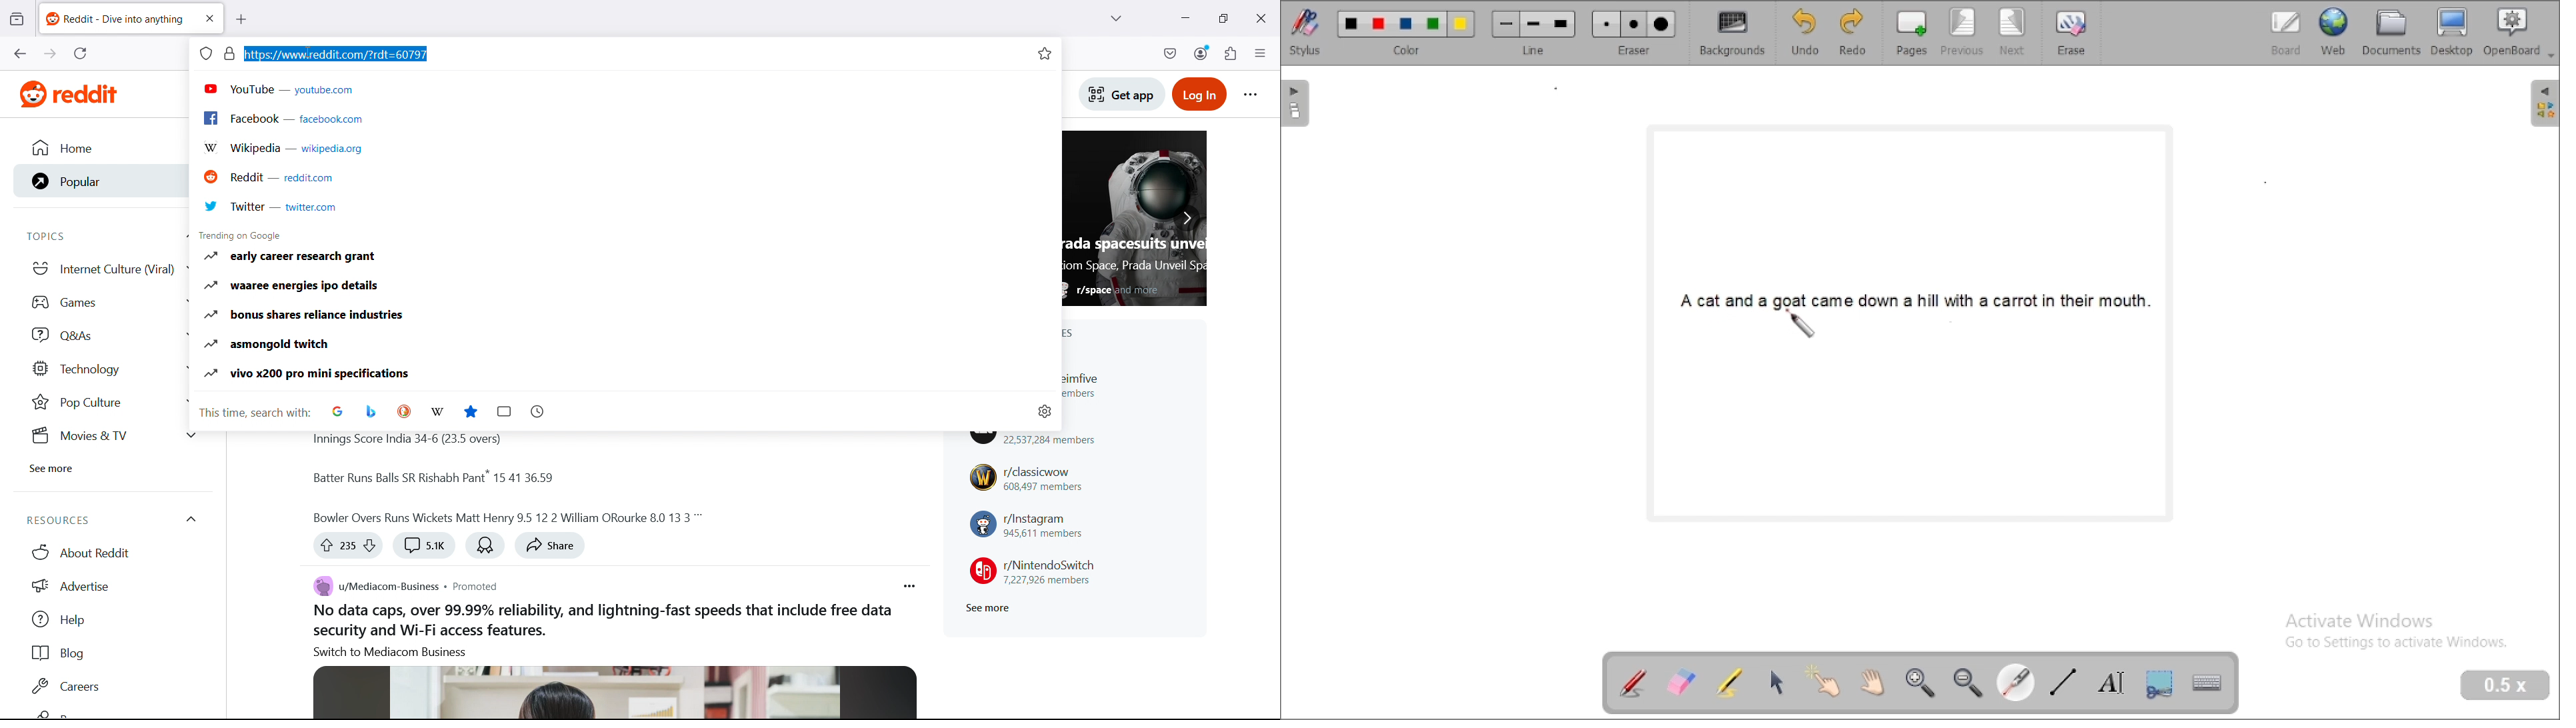  I want to click on About Reddit, so click(111, 552).